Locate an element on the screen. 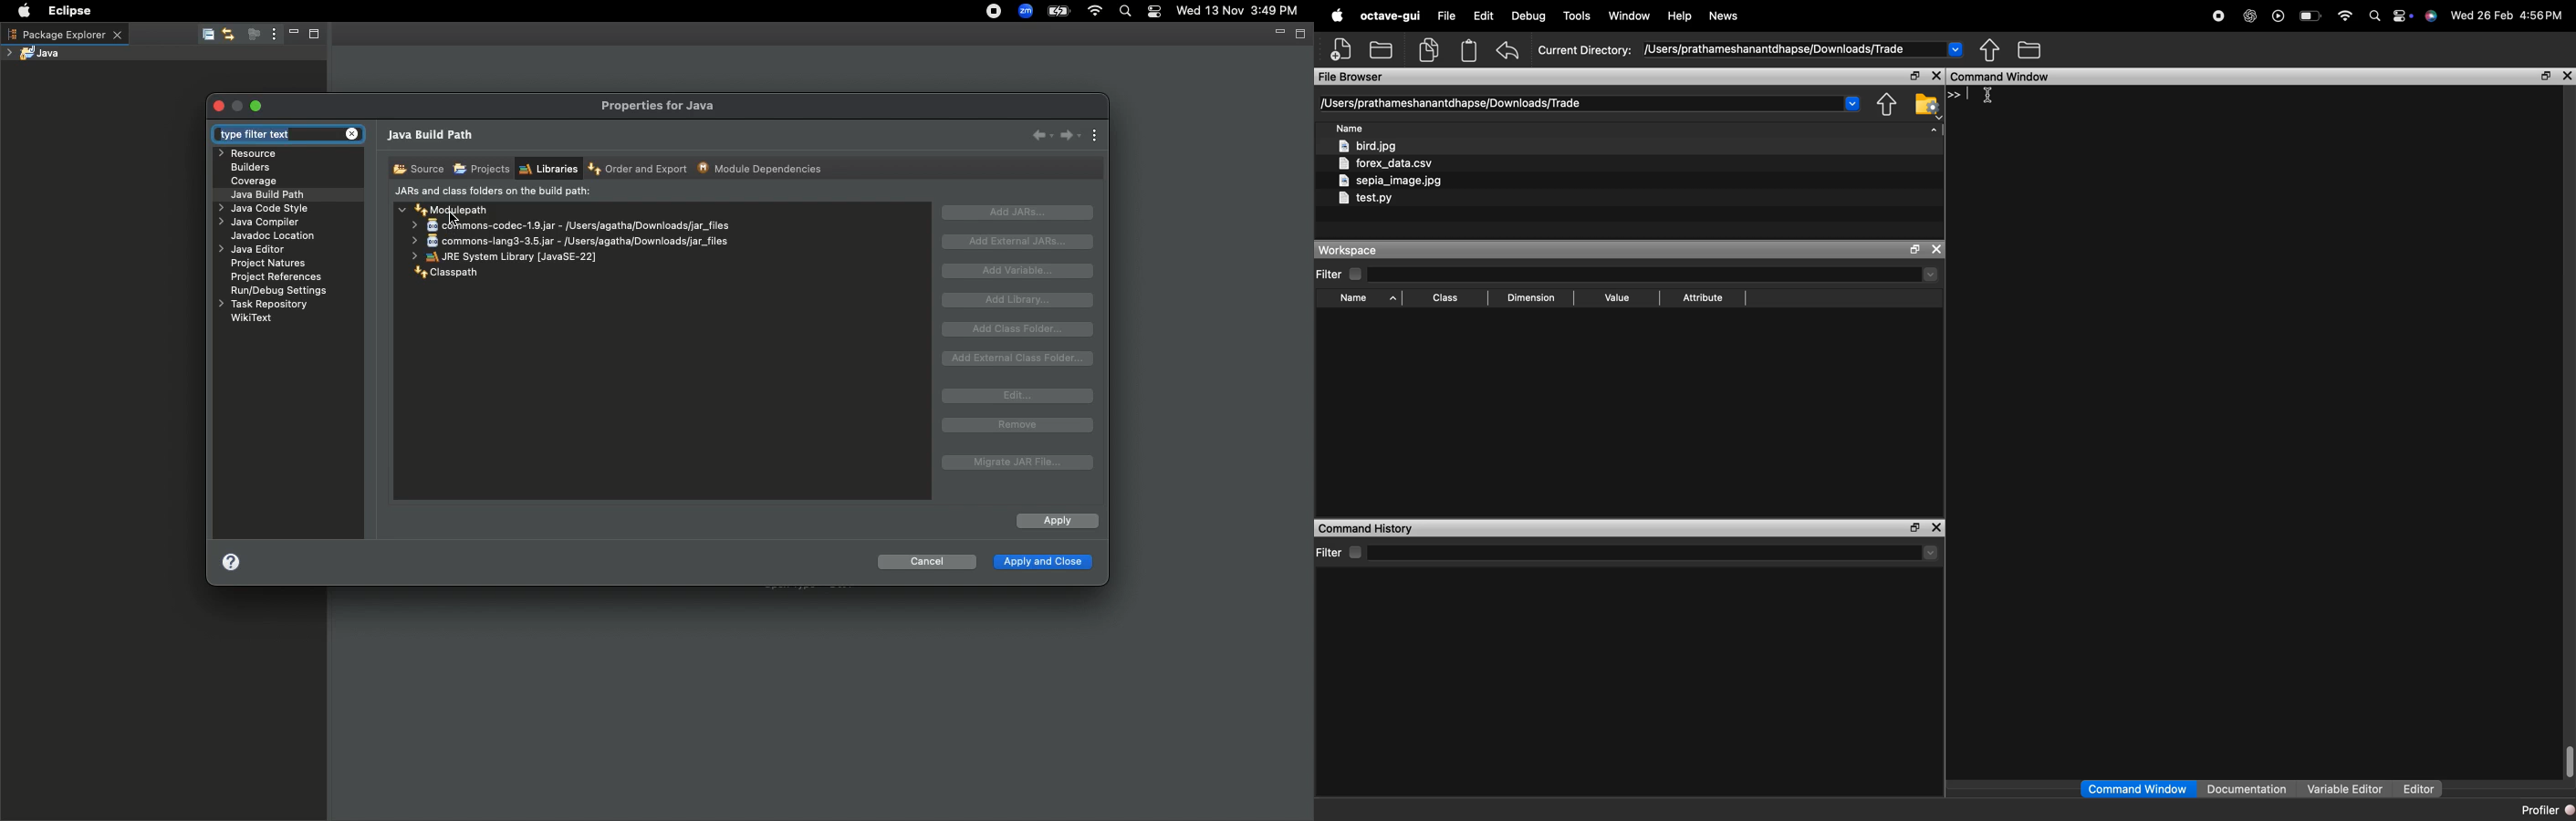  Search is located at coordinates (1126, 13).